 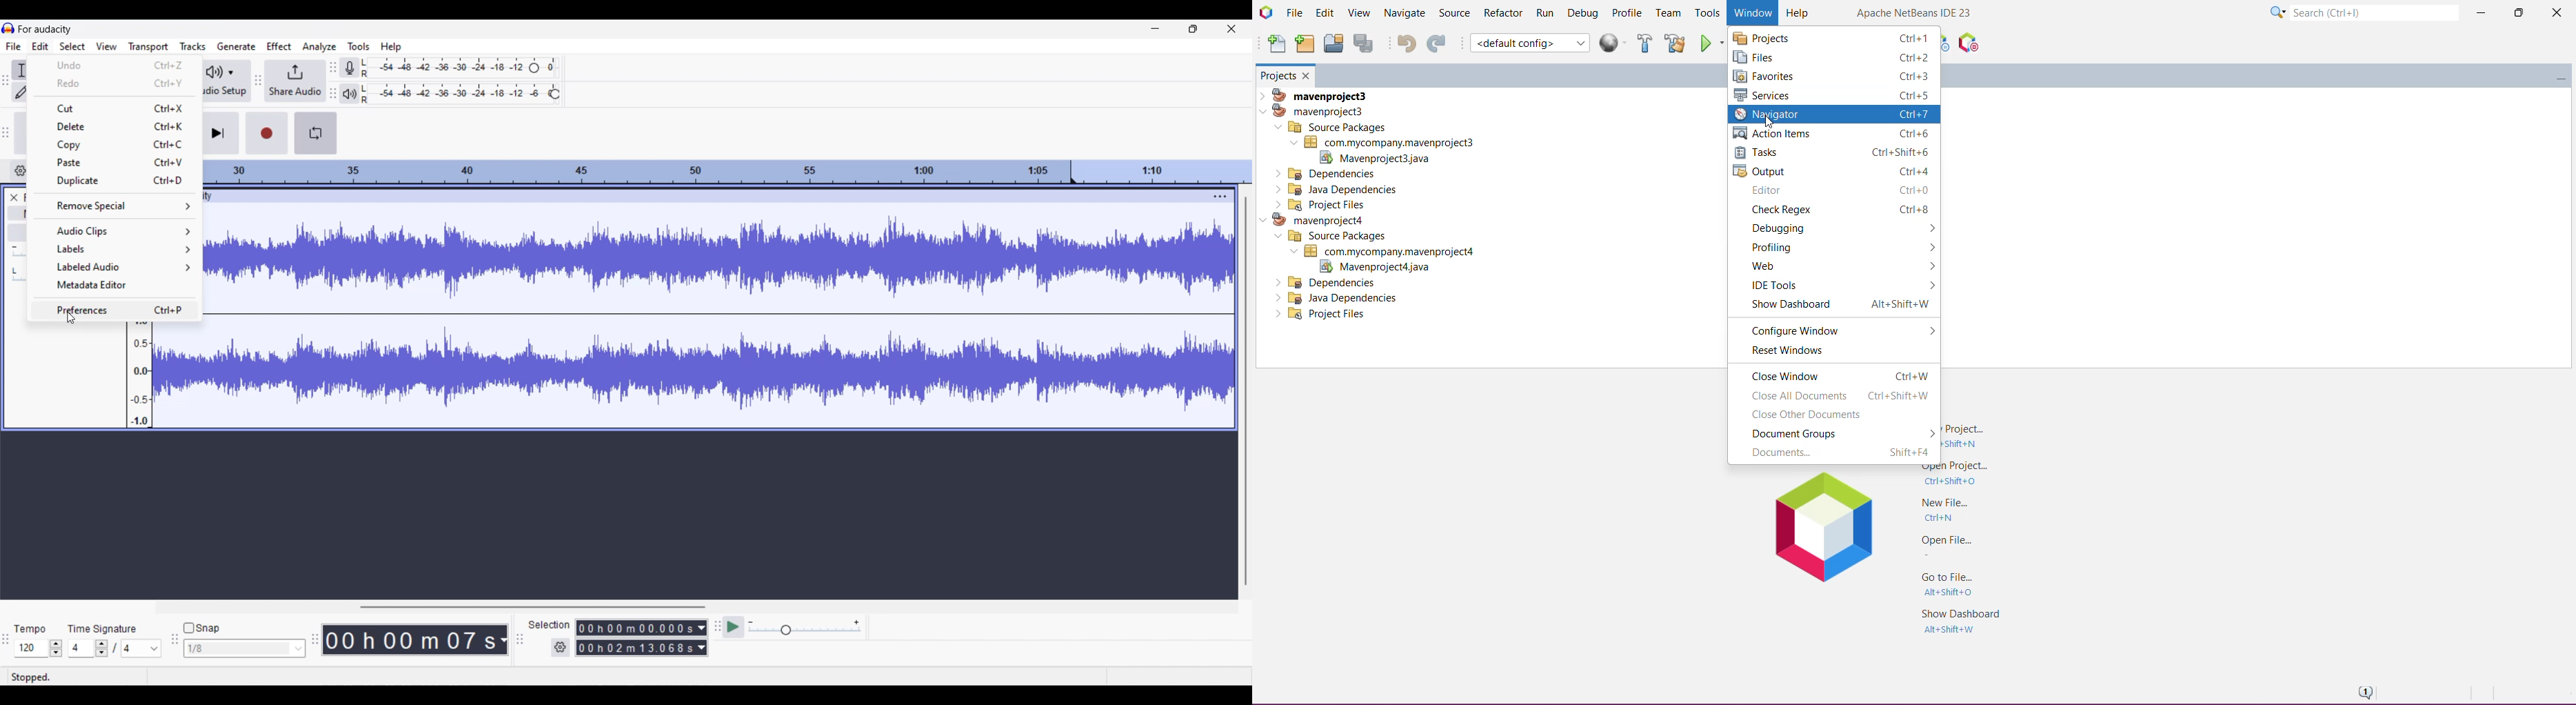 I want to click on Enable looping, so click(x=316, y=133).